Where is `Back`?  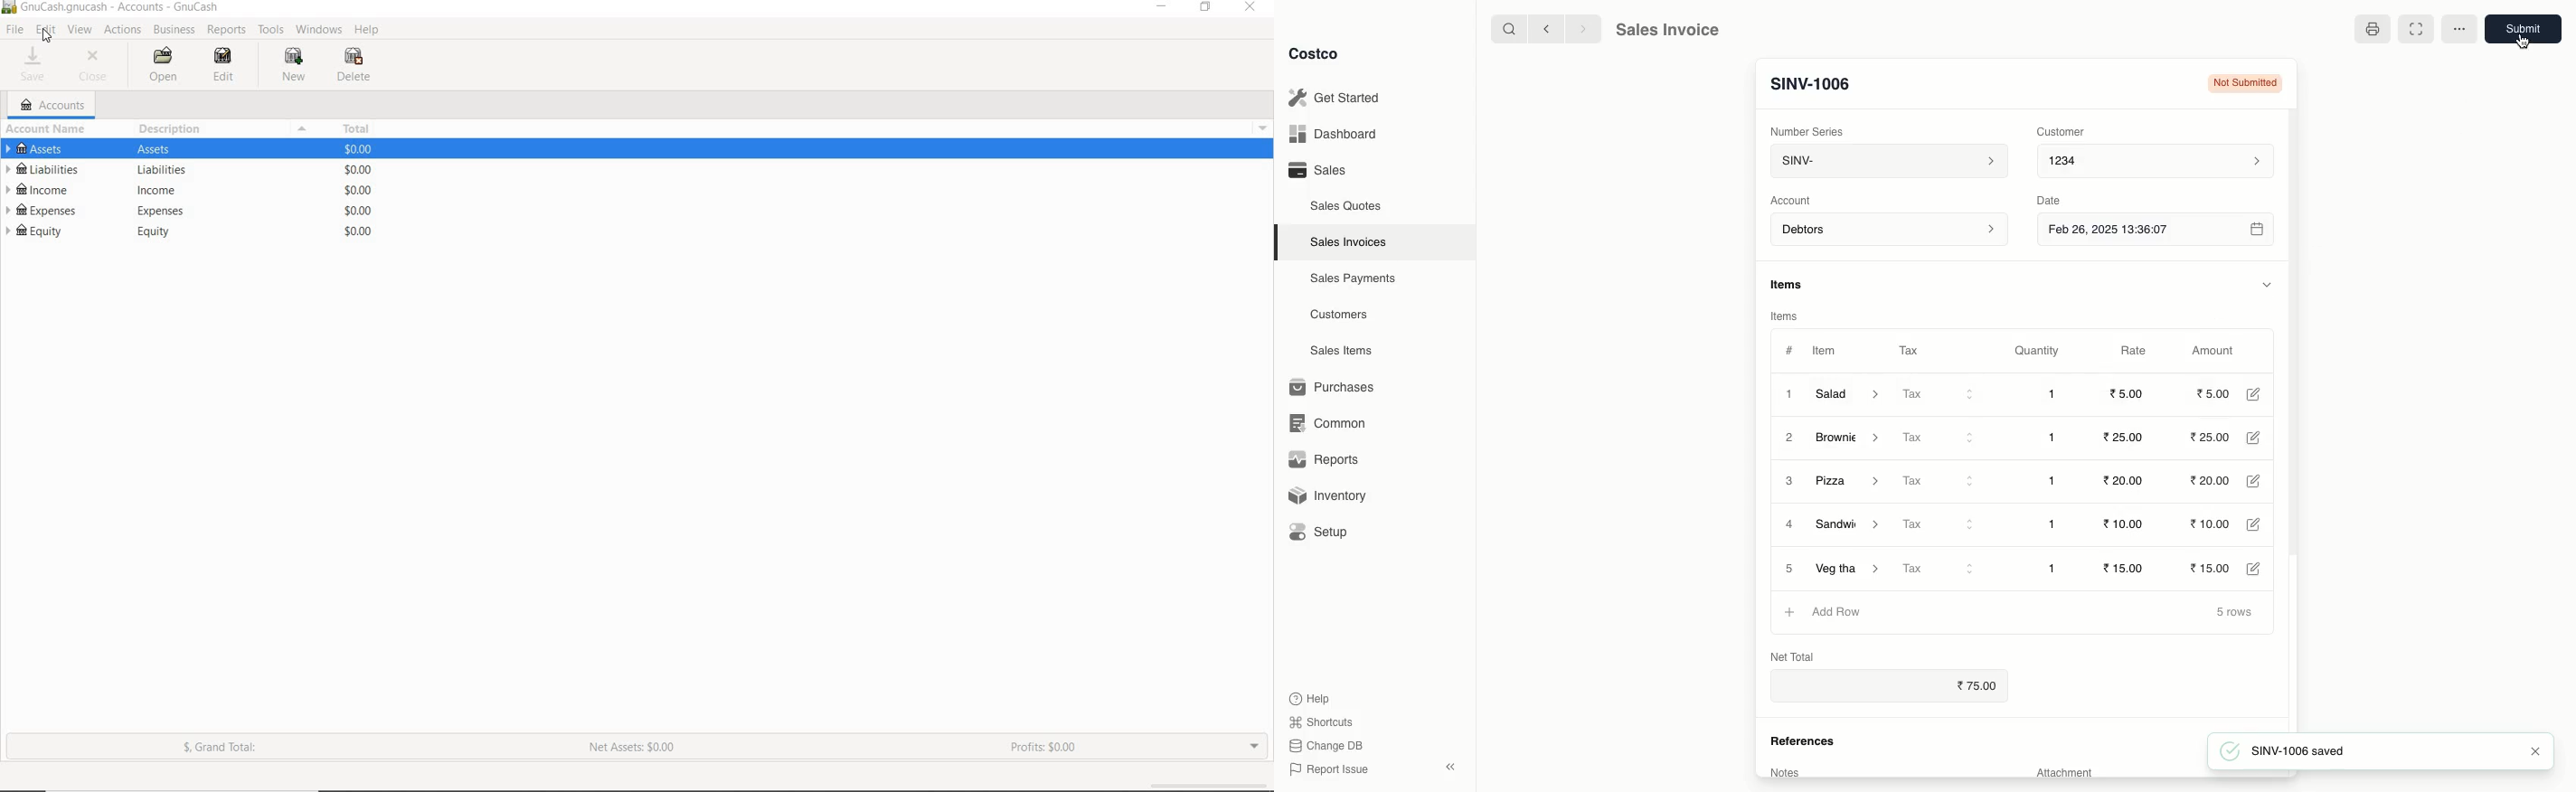
Back is located at coordinates (1544, 29).